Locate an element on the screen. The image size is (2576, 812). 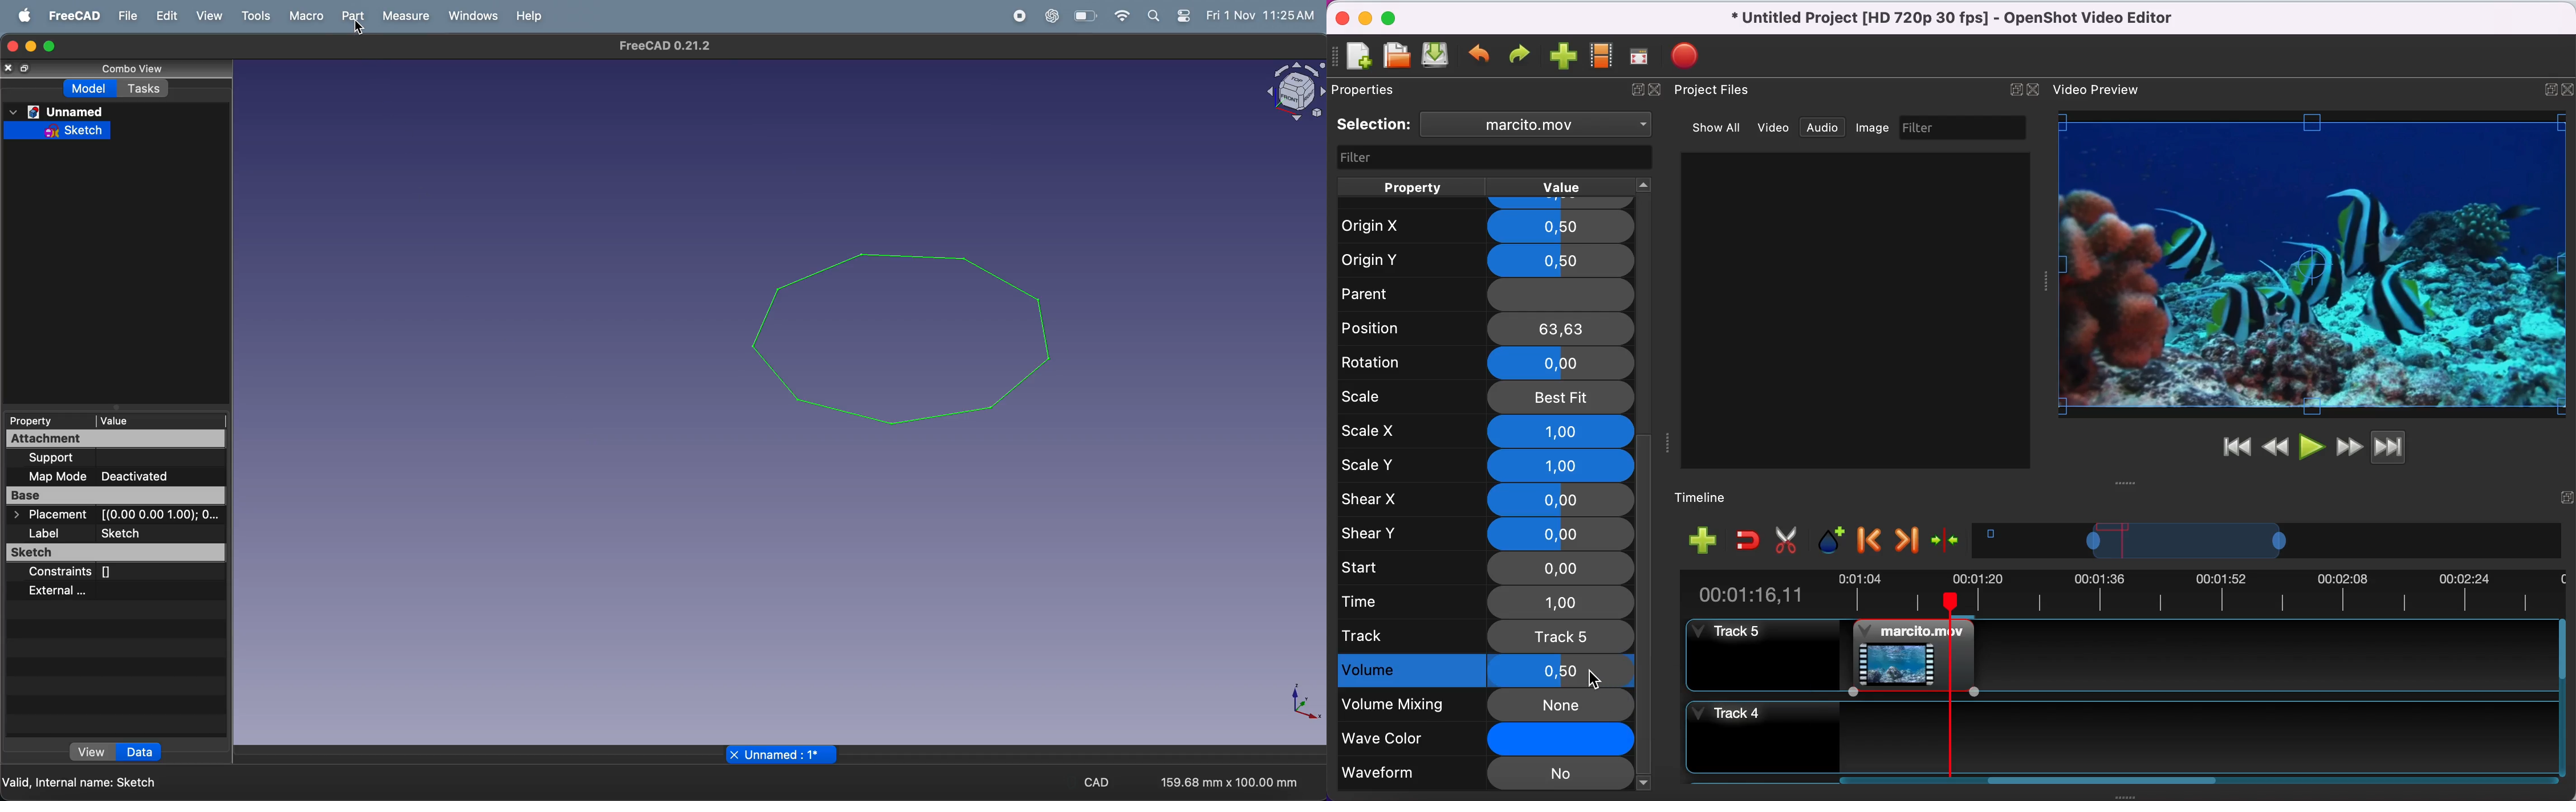
import file is located at coordinates (1563, 57).